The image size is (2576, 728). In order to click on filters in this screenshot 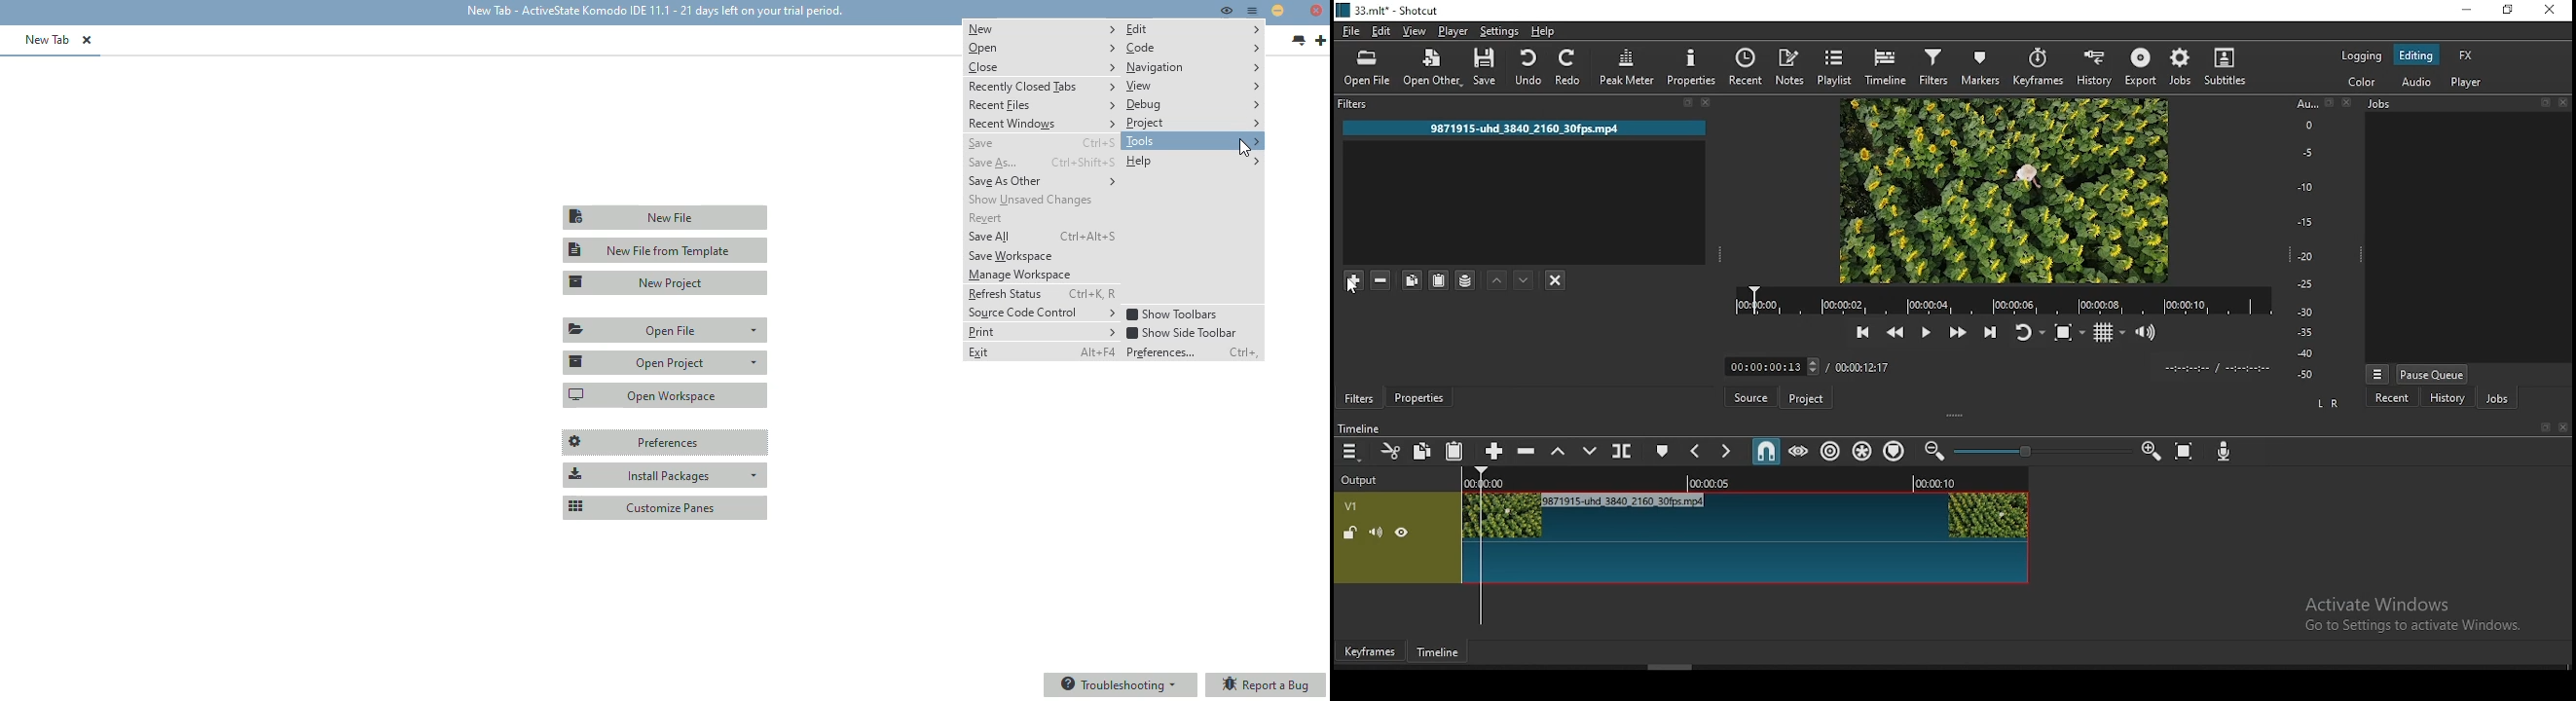, I will do `click(1359, 399)`.